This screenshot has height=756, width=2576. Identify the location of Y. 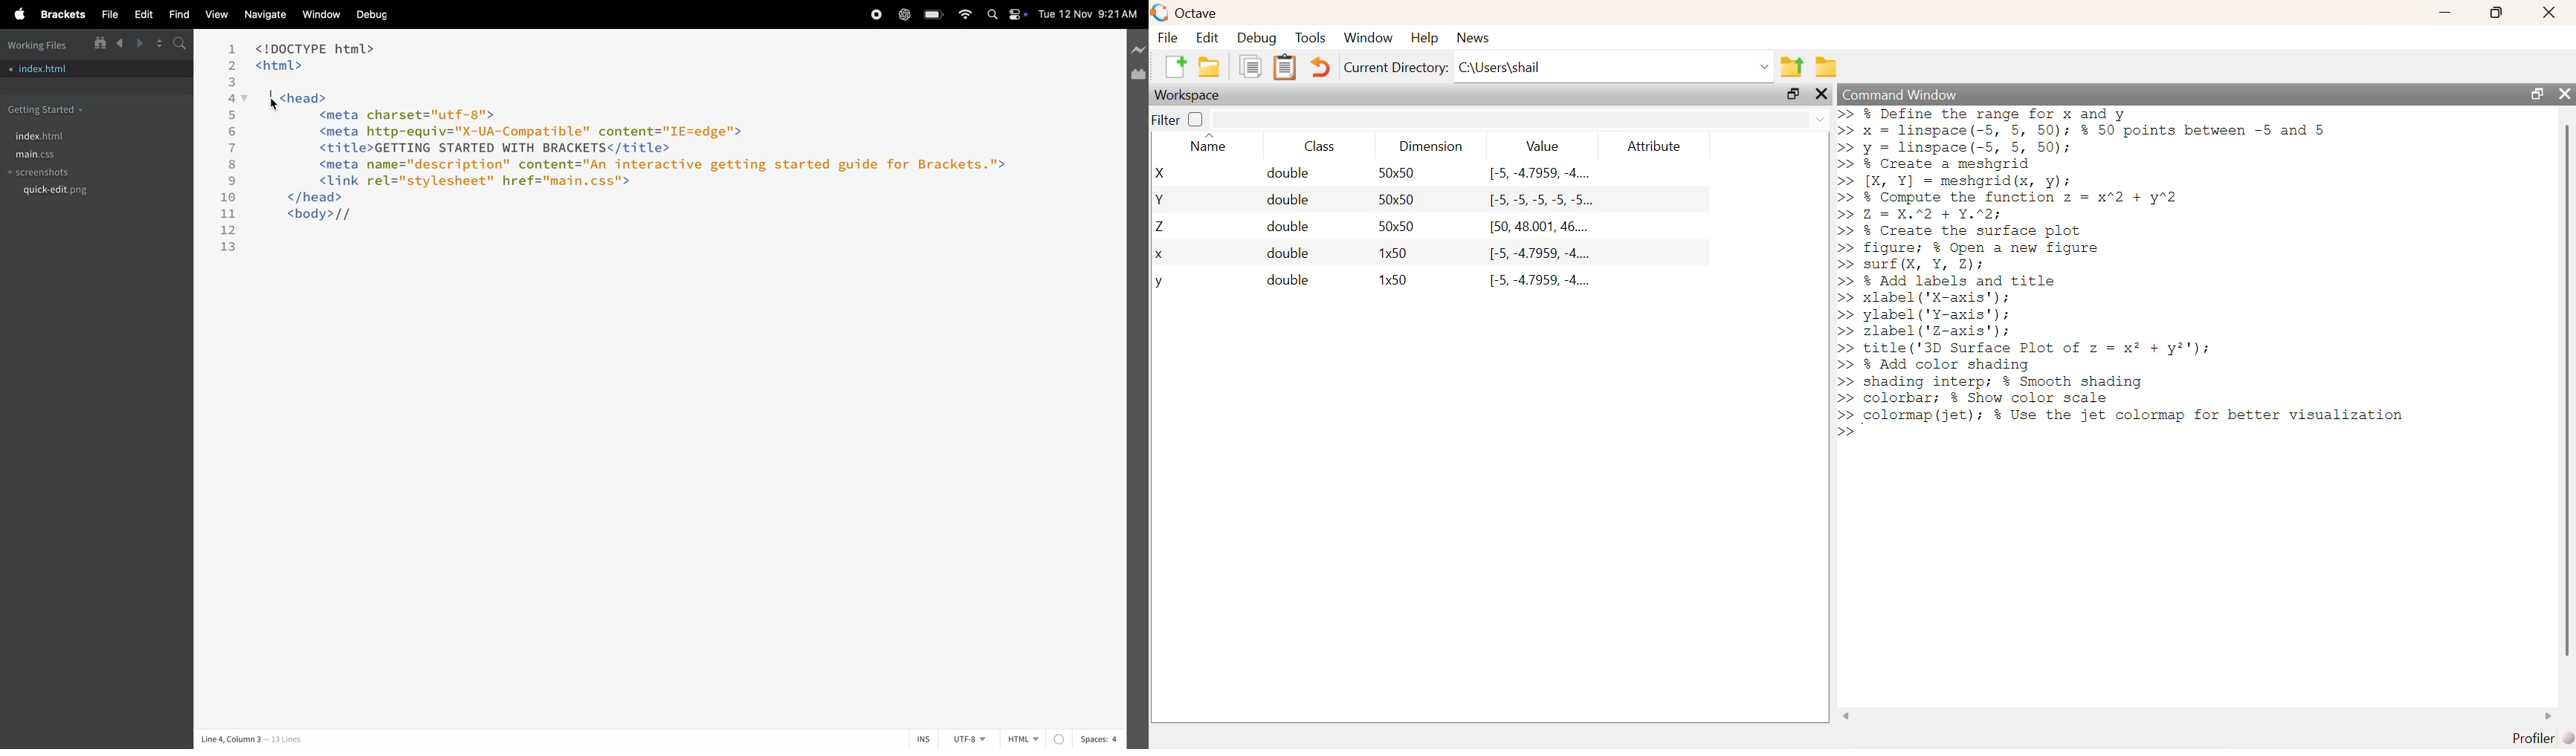
(1161, 199).